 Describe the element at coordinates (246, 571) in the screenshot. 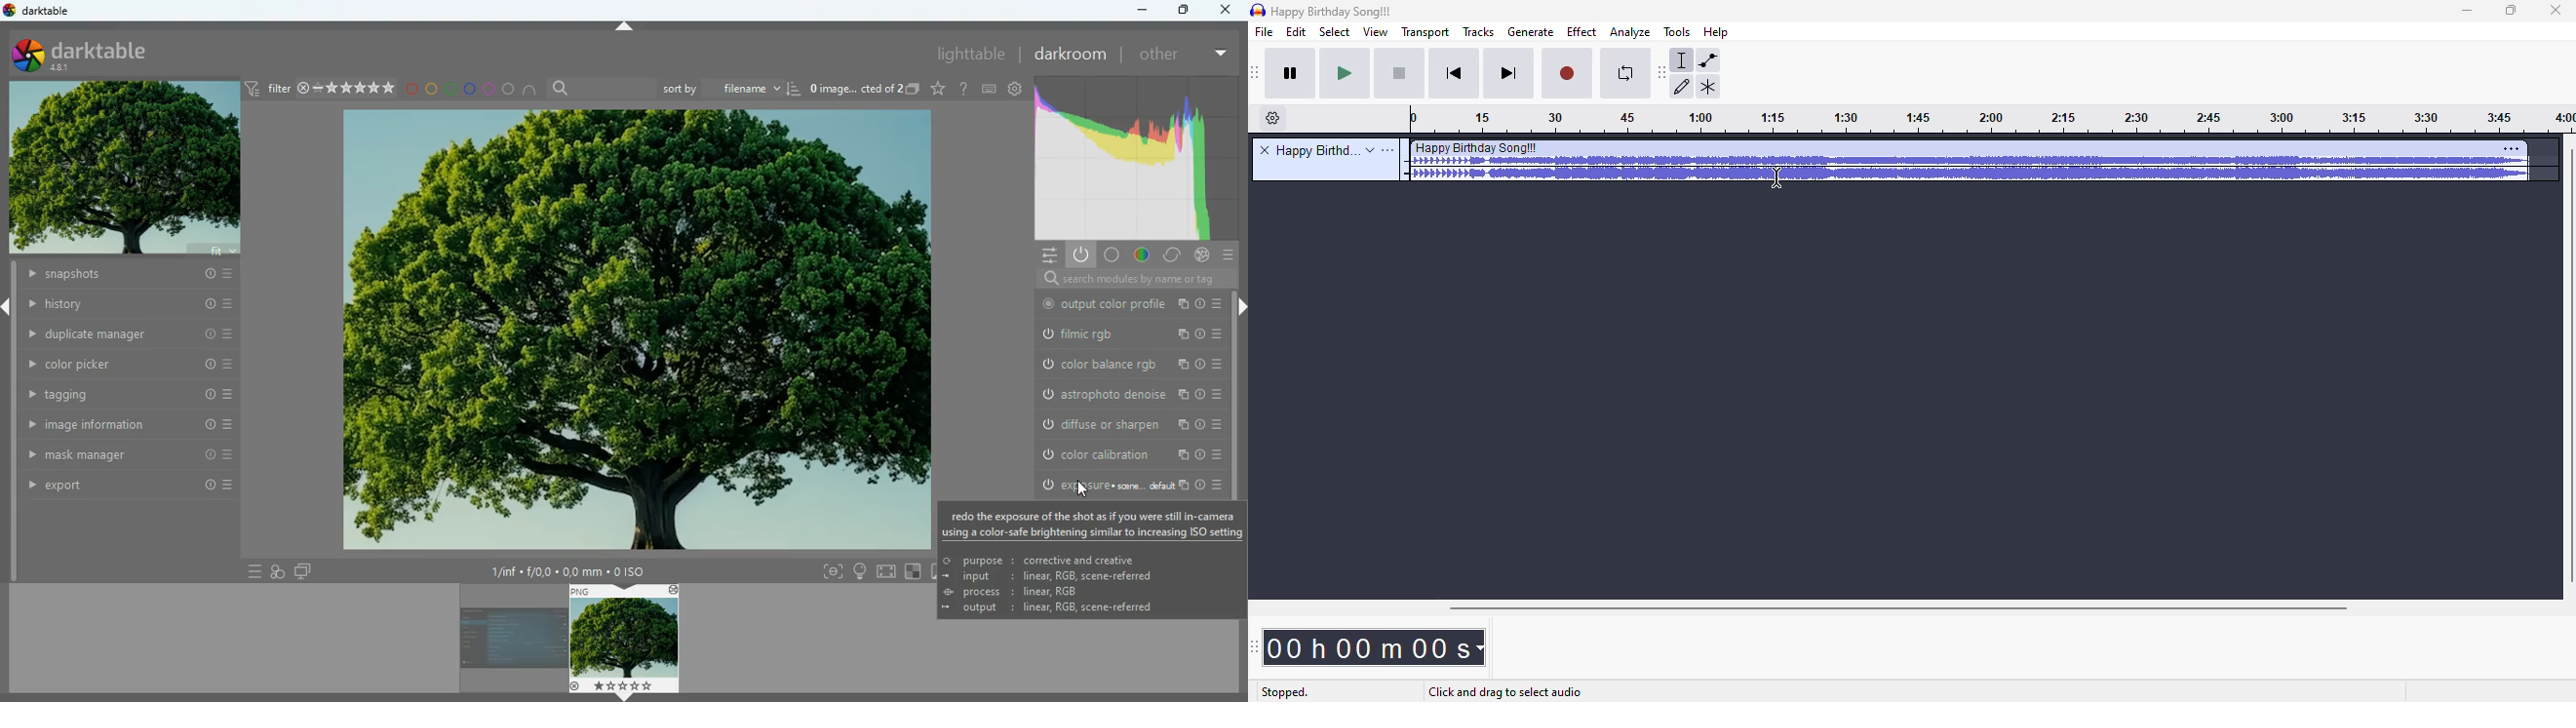

I see `menu` at that location.